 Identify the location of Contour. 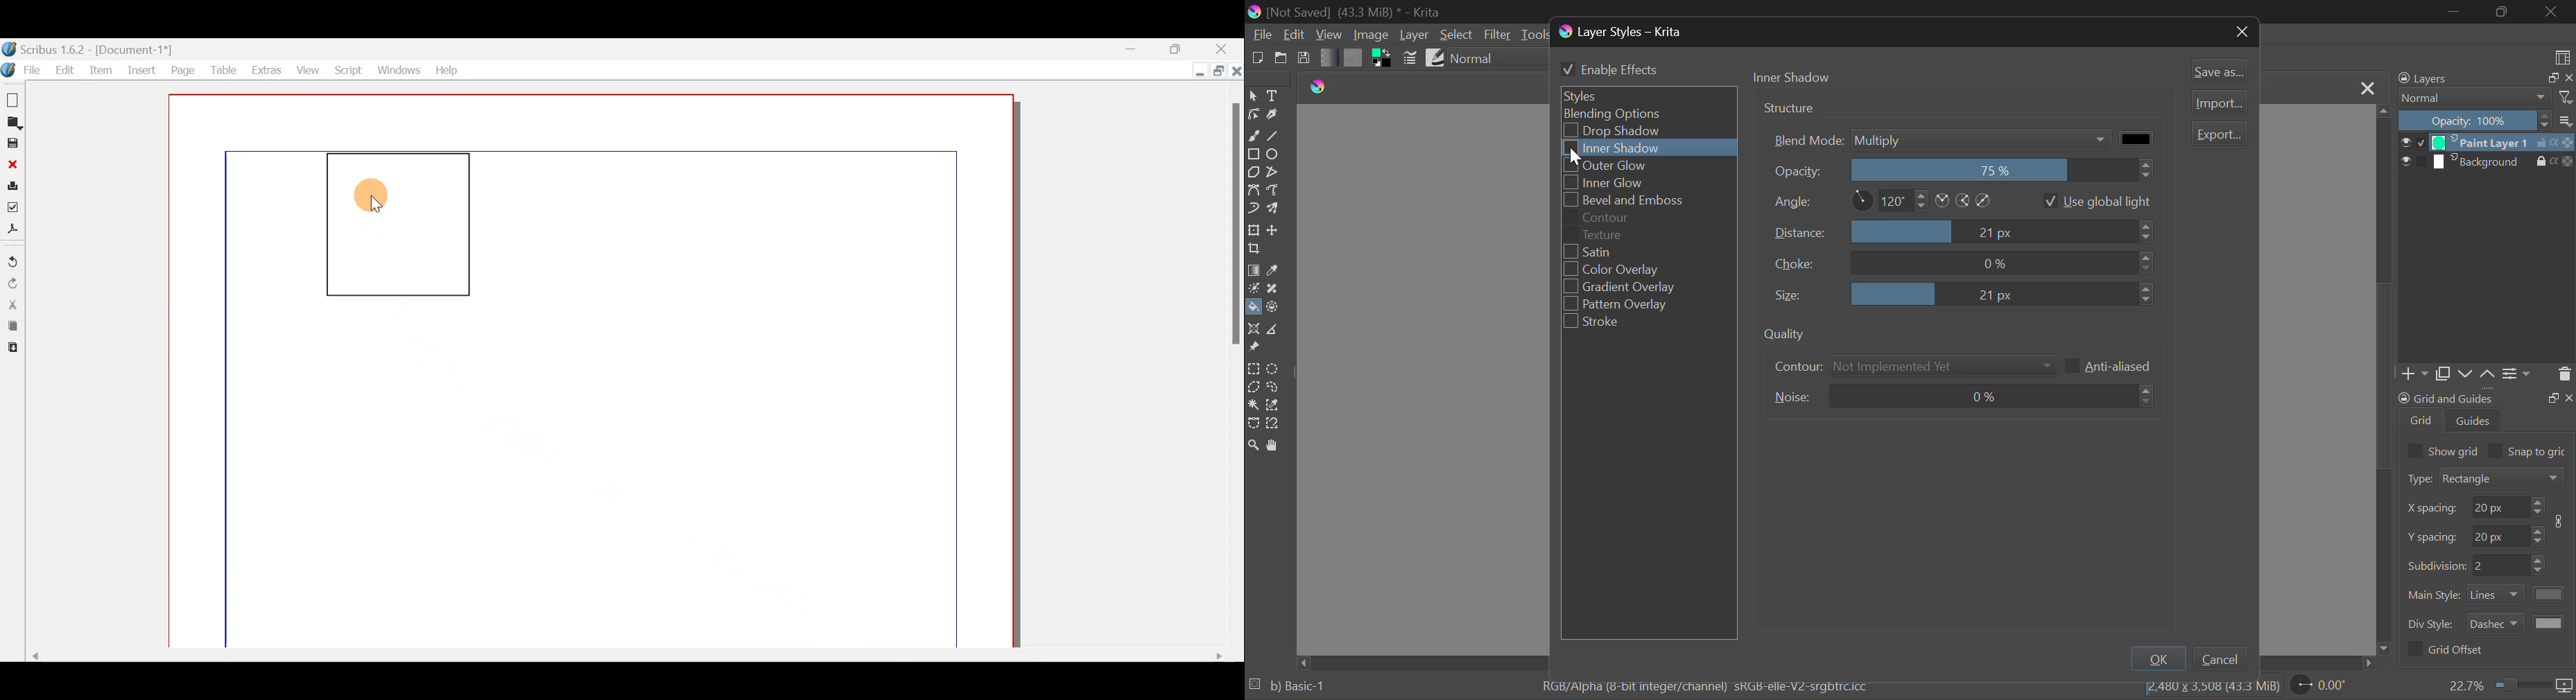
(1645, 217).